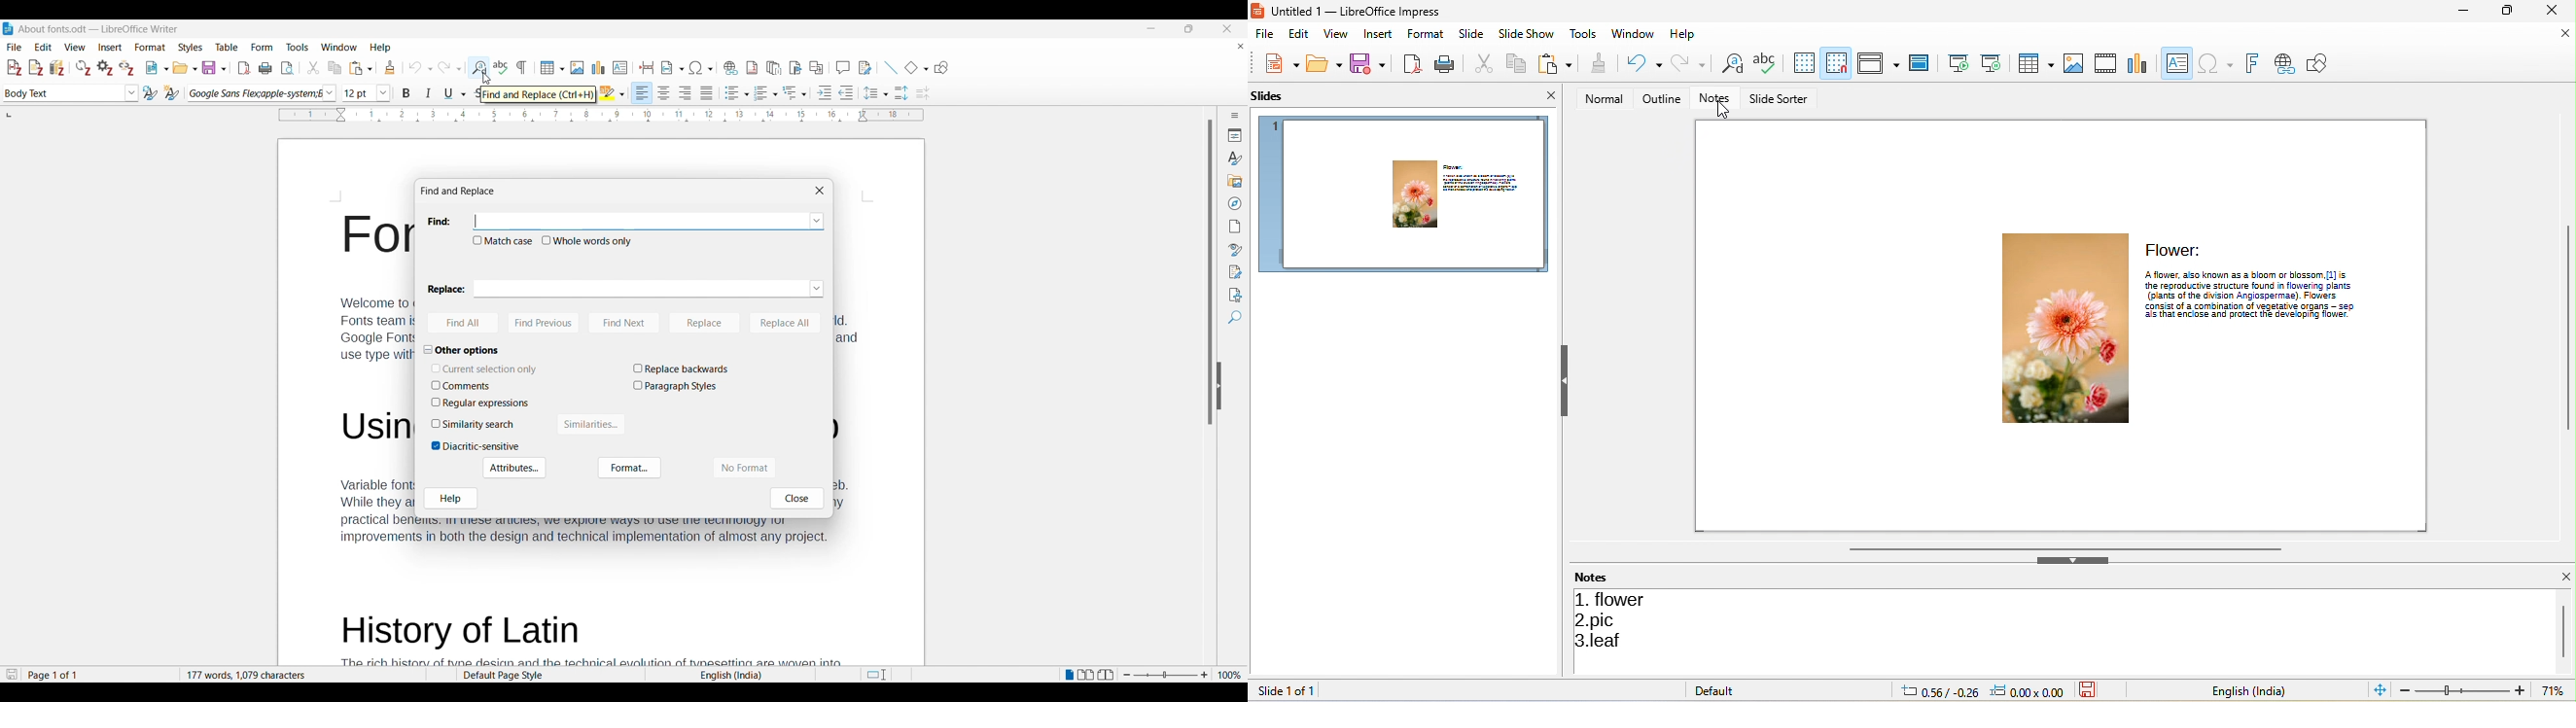  Describe the element at coordinates (1282, 63) in the screenshot. I see `new` at that location.